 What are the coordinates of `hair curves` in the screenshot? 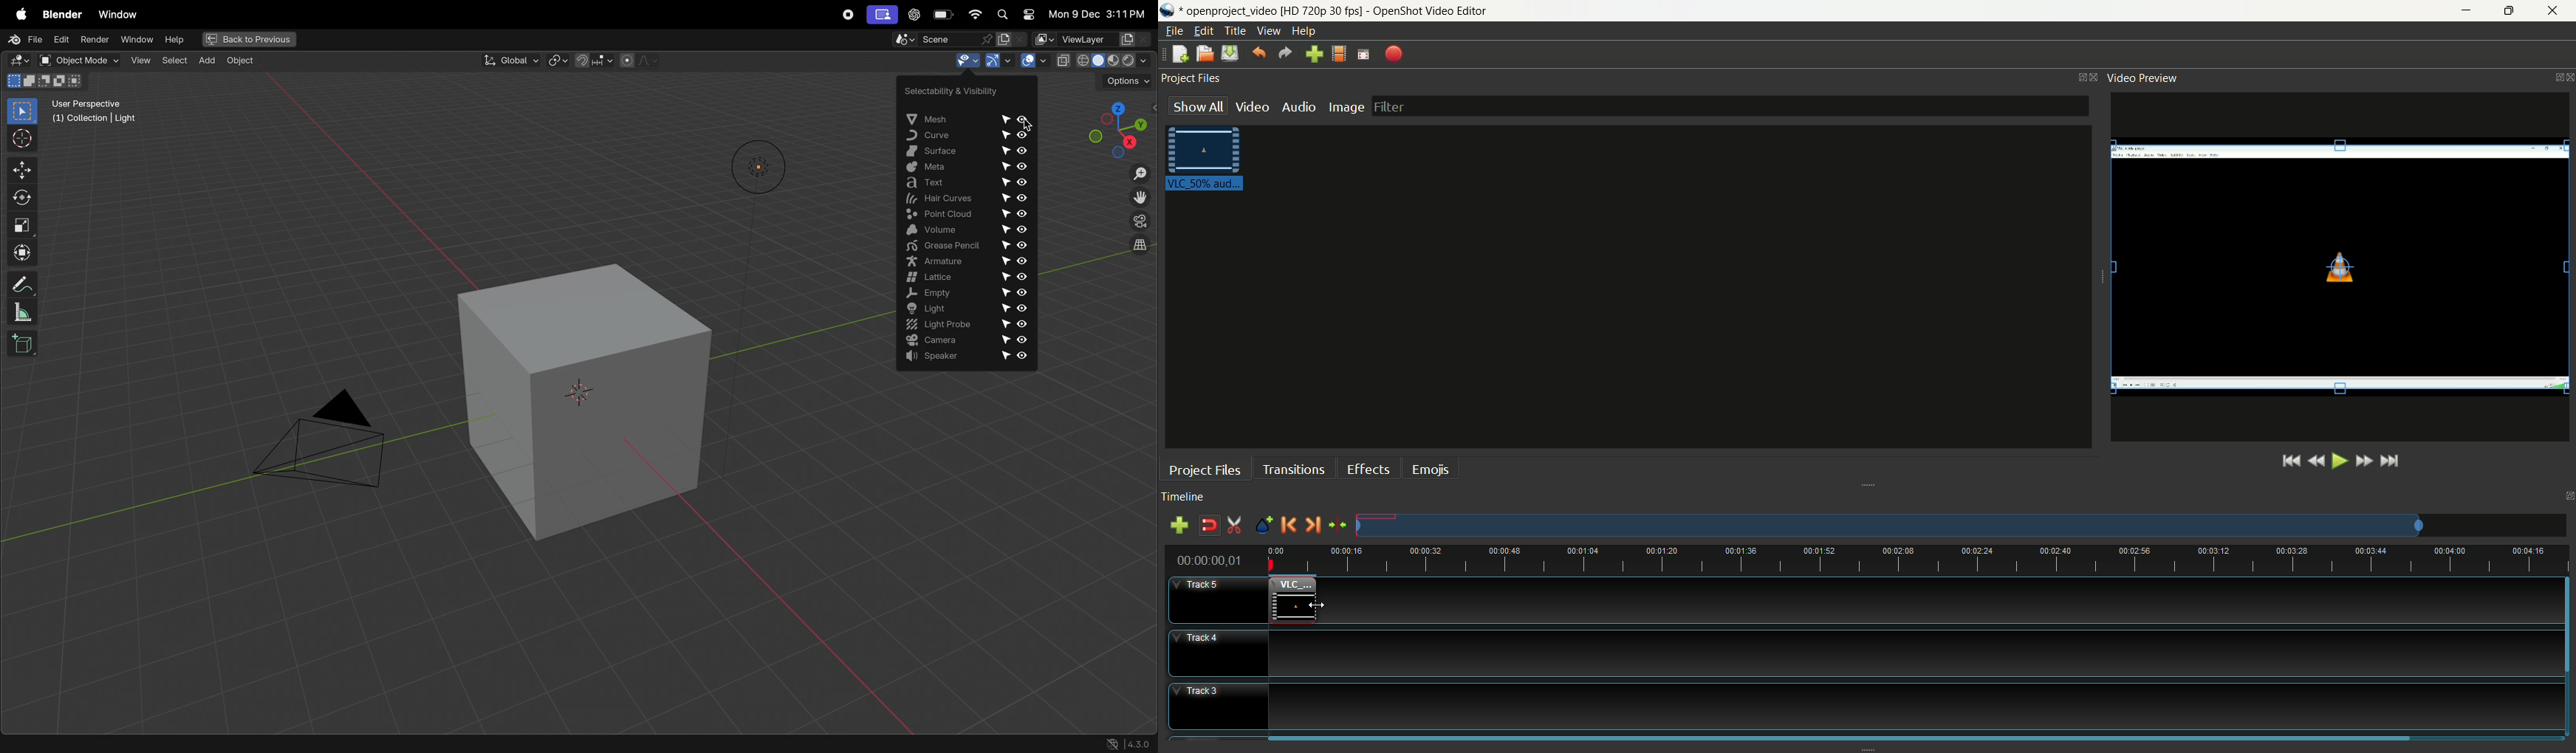 It's located at (962, 200).